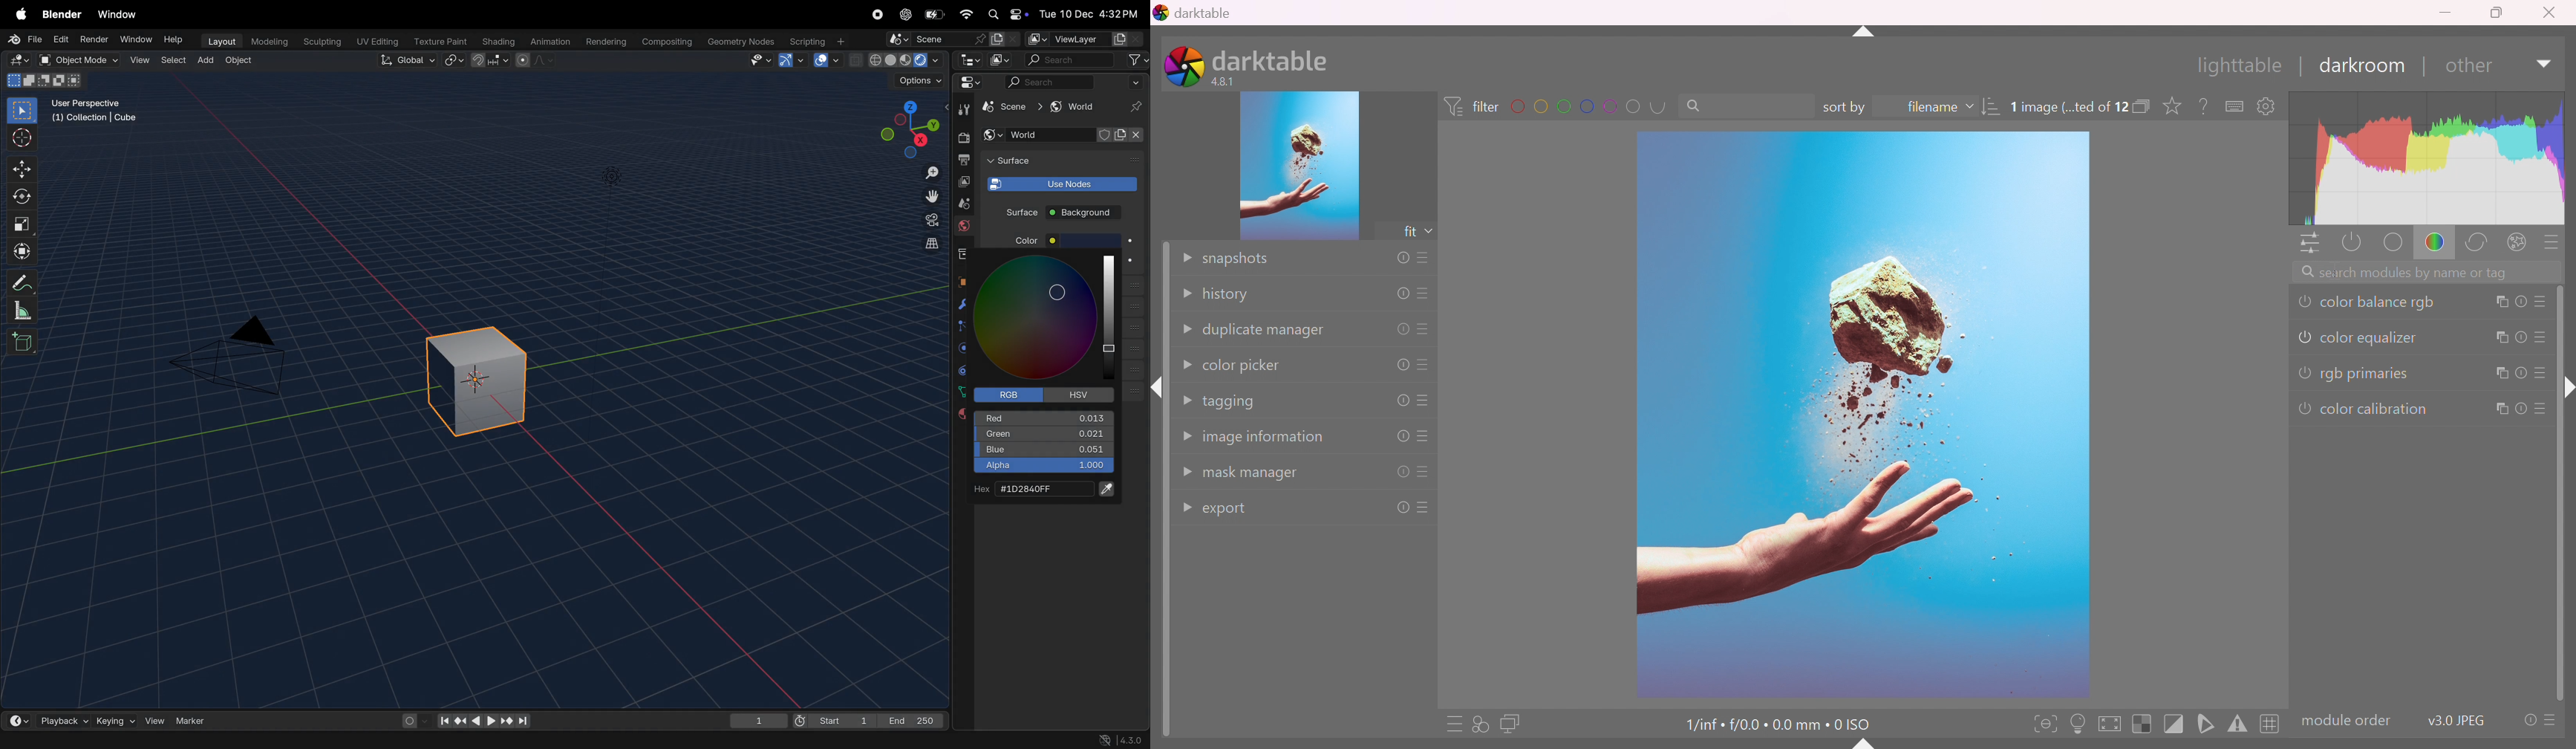 The height and width of the screenshot is (756, 2576). I want to click on drop down, so click(1432, 231).